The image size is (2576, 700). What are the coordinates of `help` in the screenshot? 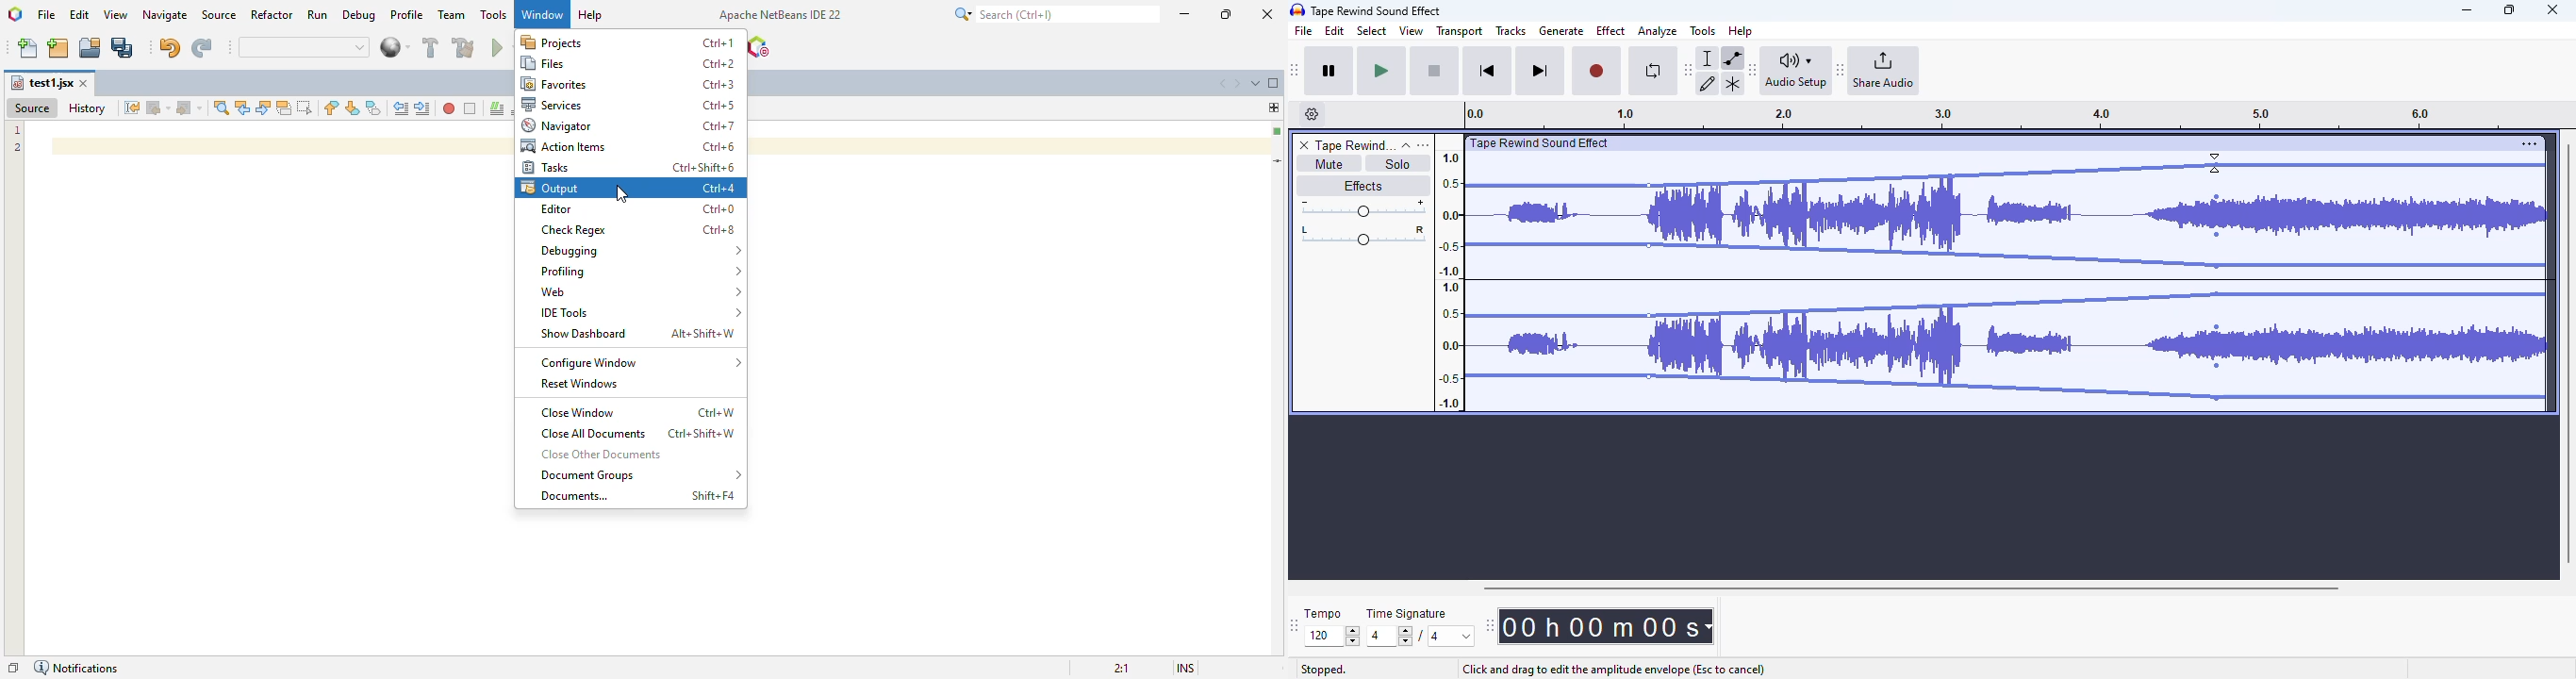 It's located at (591, 15).